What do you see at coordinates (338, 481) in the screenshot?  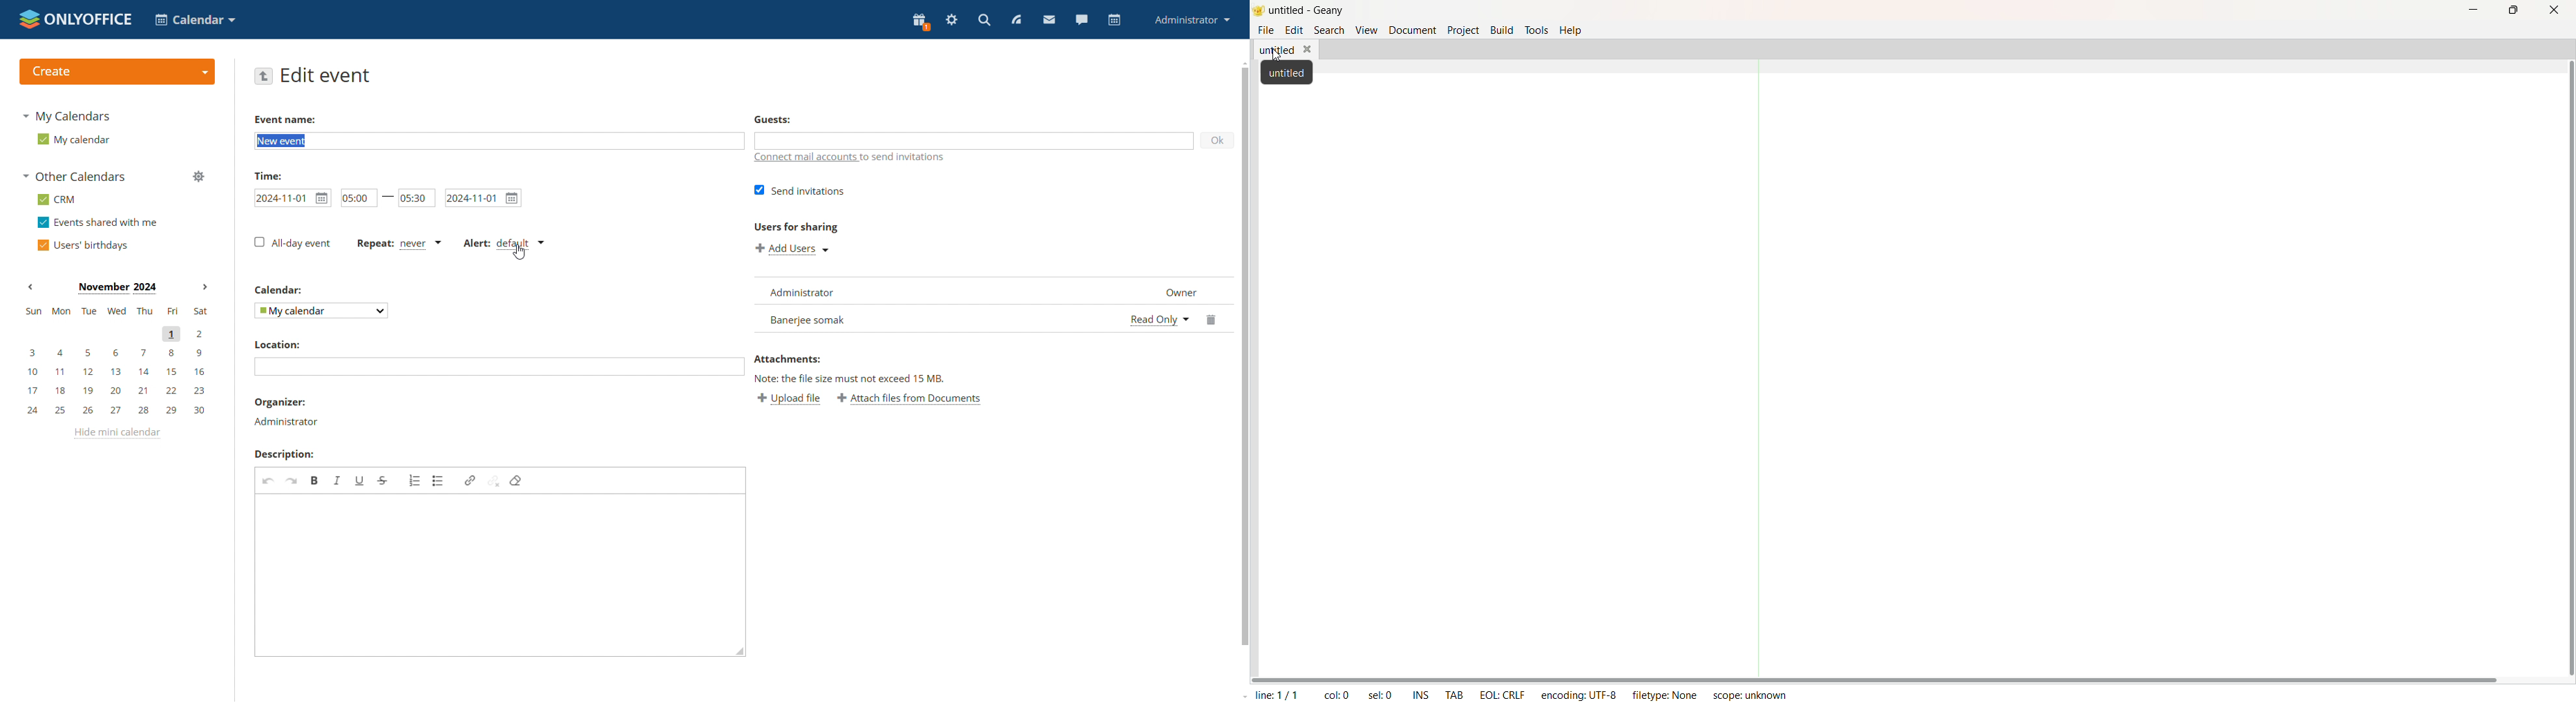 I see `italic` at bounding box center [338, 481].